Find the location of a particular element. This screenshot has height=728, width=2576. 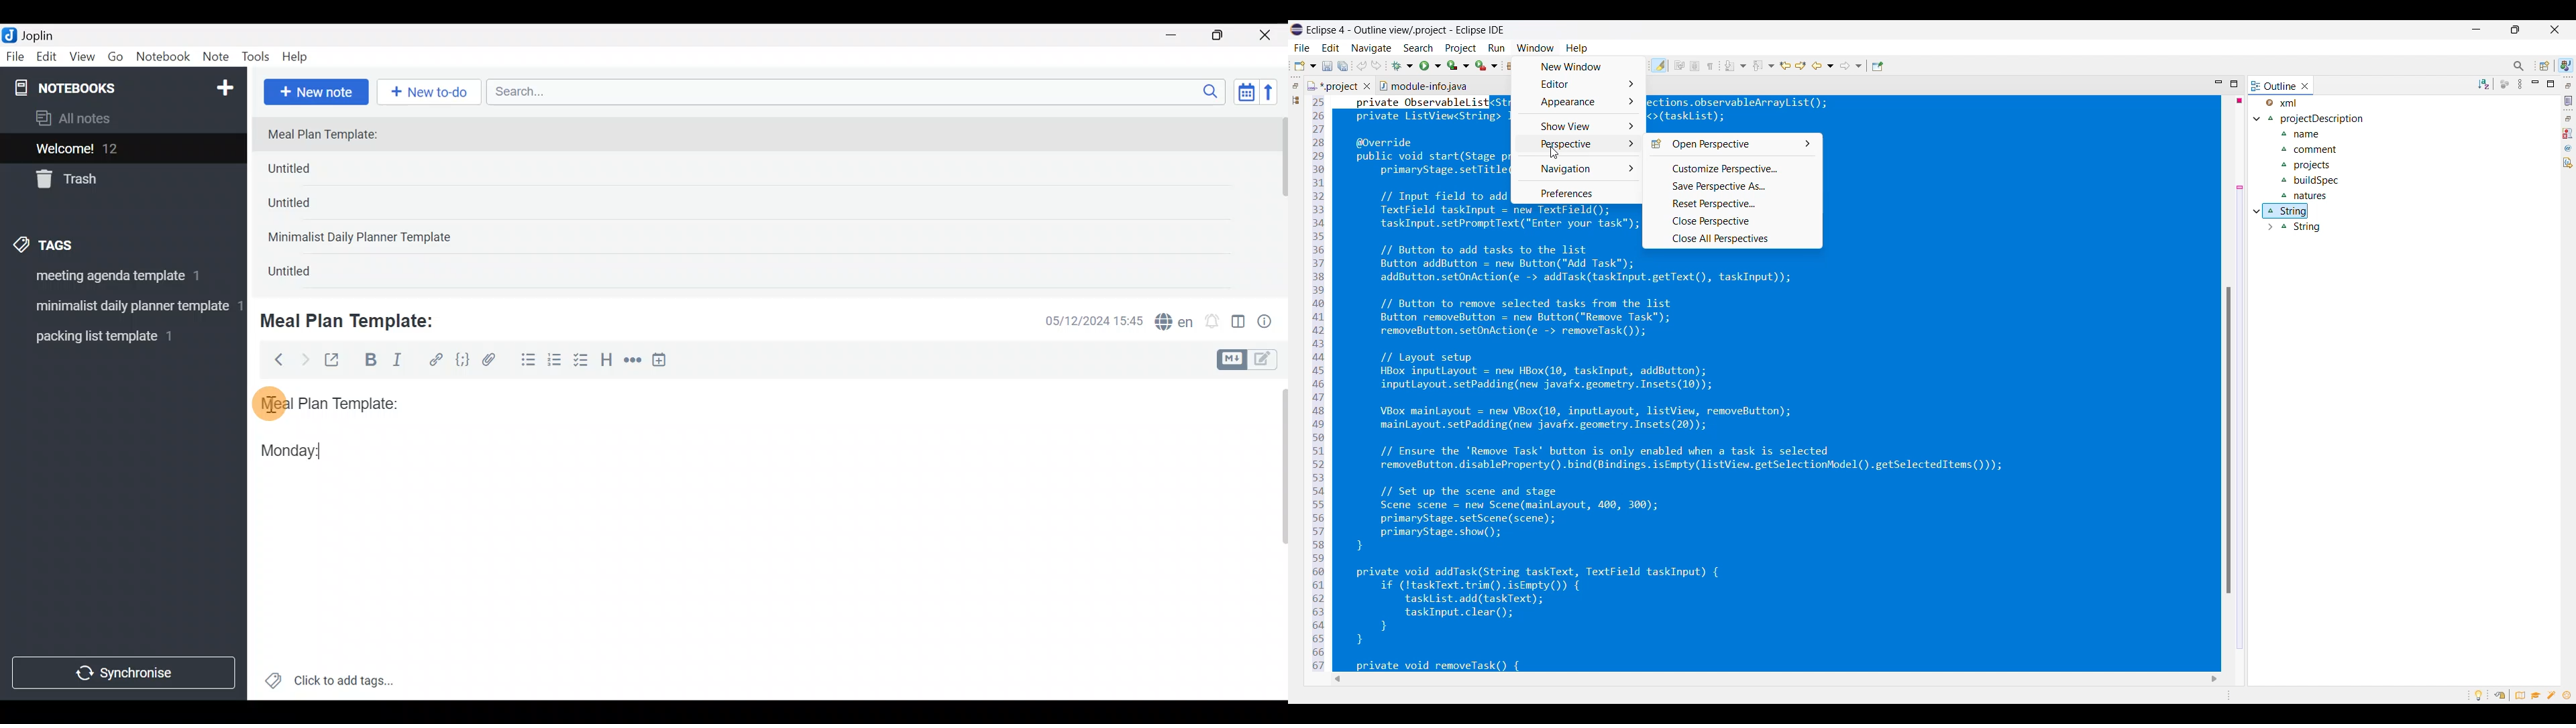

Minimize is located at coordinates (1179, 34).